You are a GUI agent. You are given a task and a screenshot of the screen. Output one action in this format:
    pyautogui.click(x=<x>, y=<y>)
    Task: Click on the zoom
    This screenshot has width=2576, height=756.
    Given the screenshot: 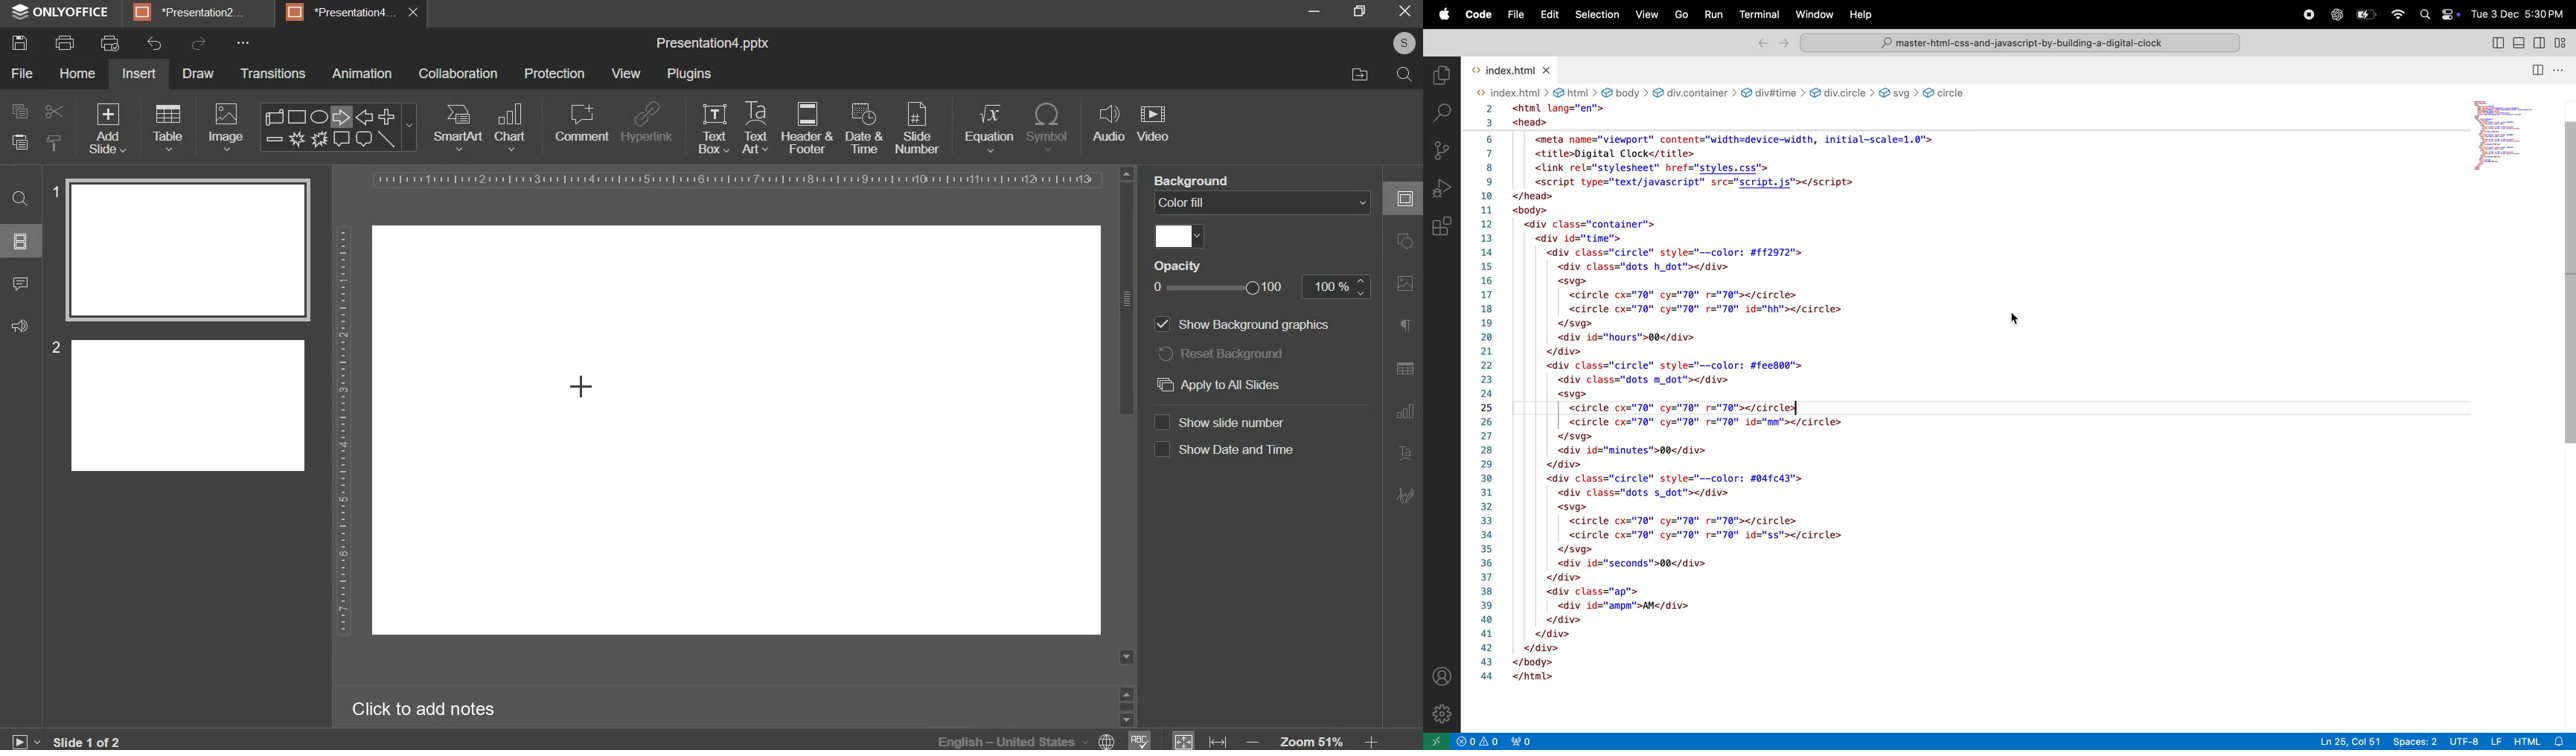 What is the action you would take?
    pyautogui.click(x=1314, y=737)
    